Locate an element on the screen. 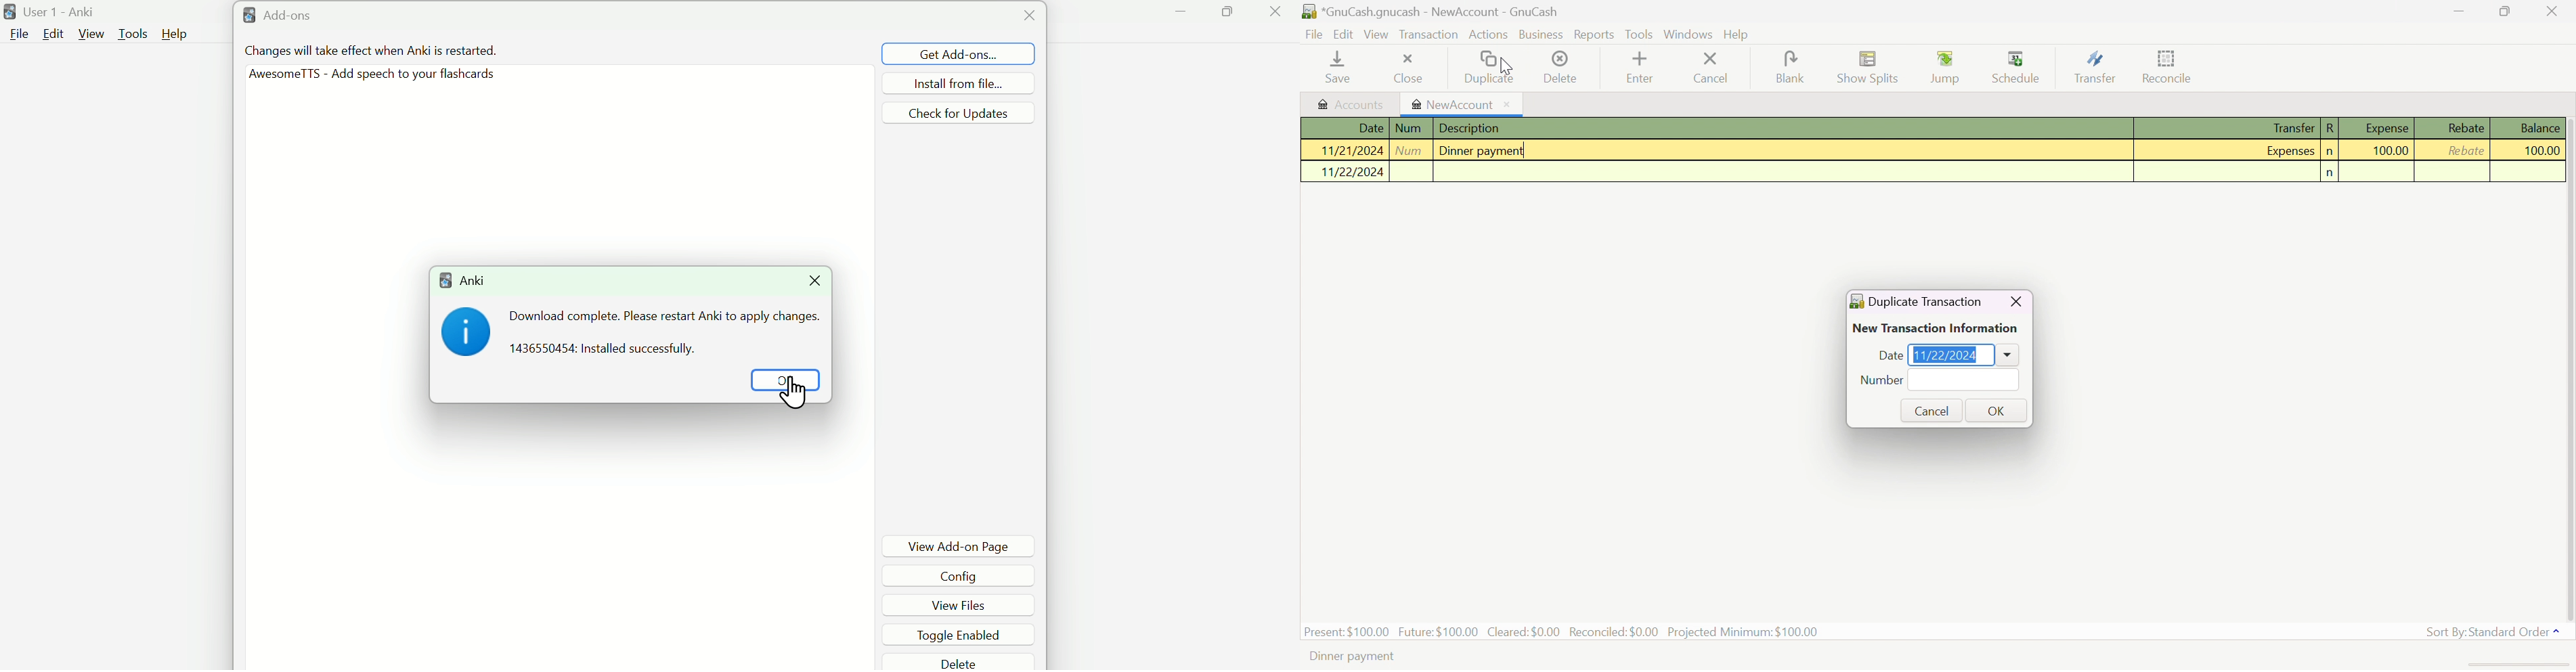 The width and height of the screenshot is (2576, 672). 100.00 is located at coordinates (2391, 150).